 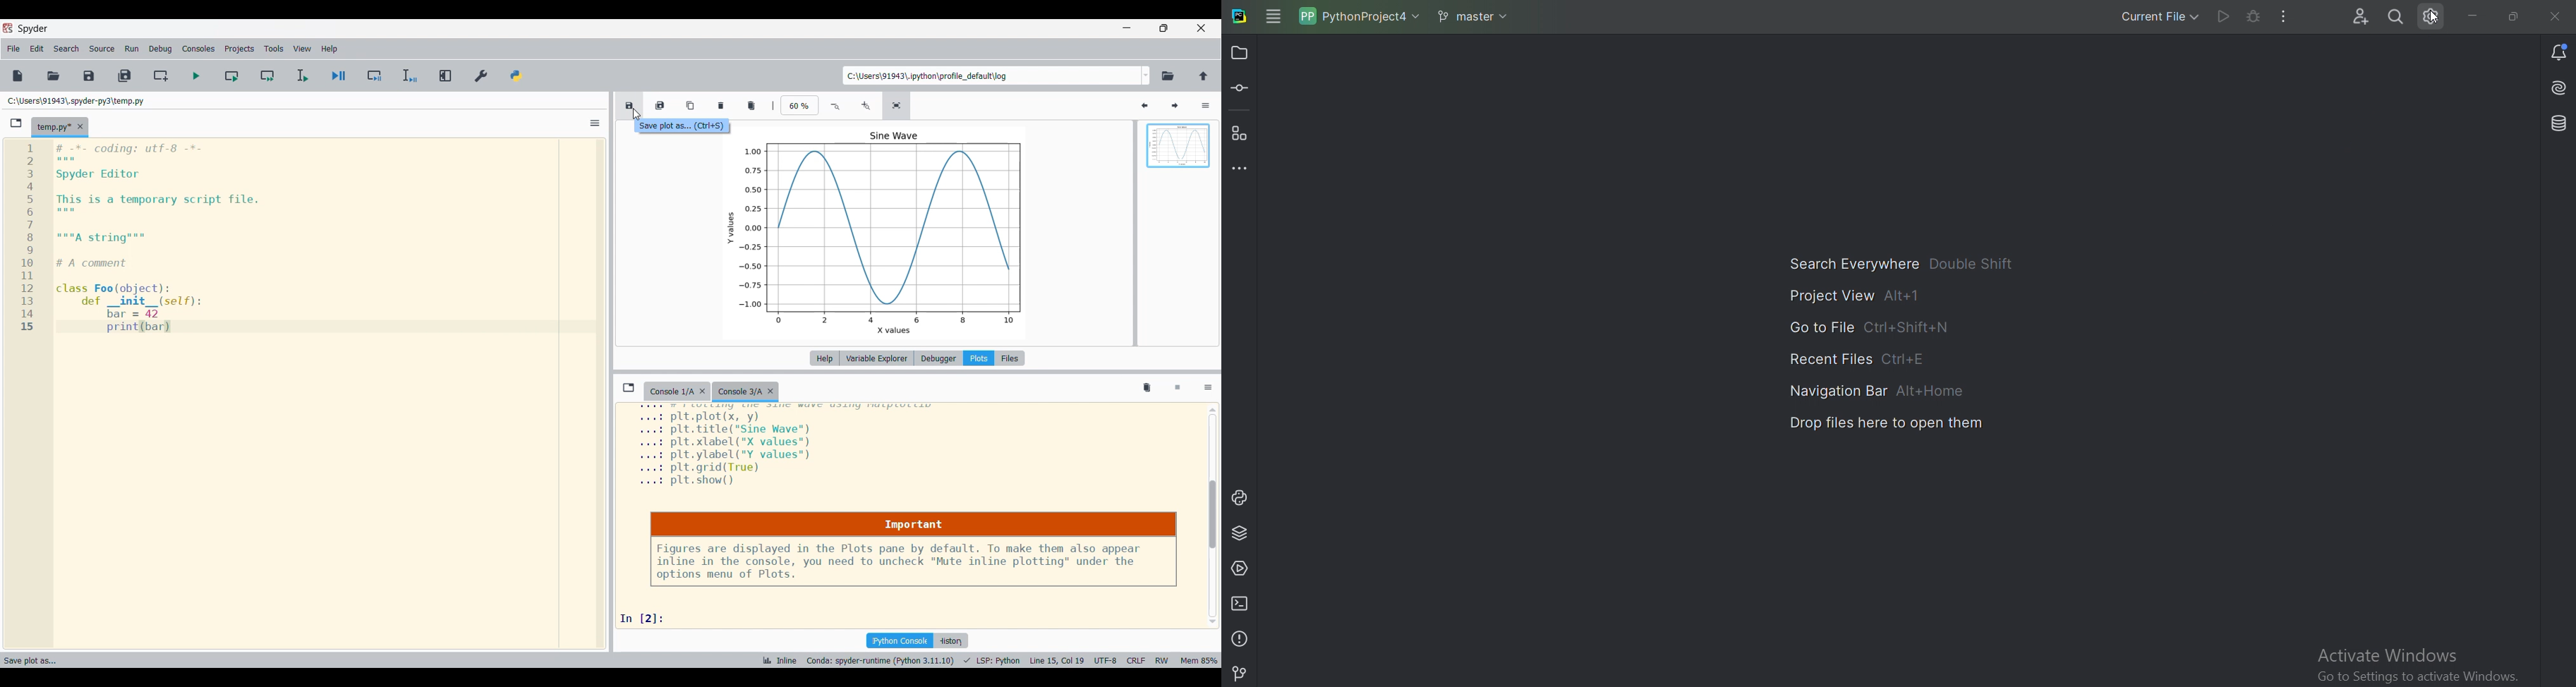 I want to click on CRLF, so click(x=1135, y=659).